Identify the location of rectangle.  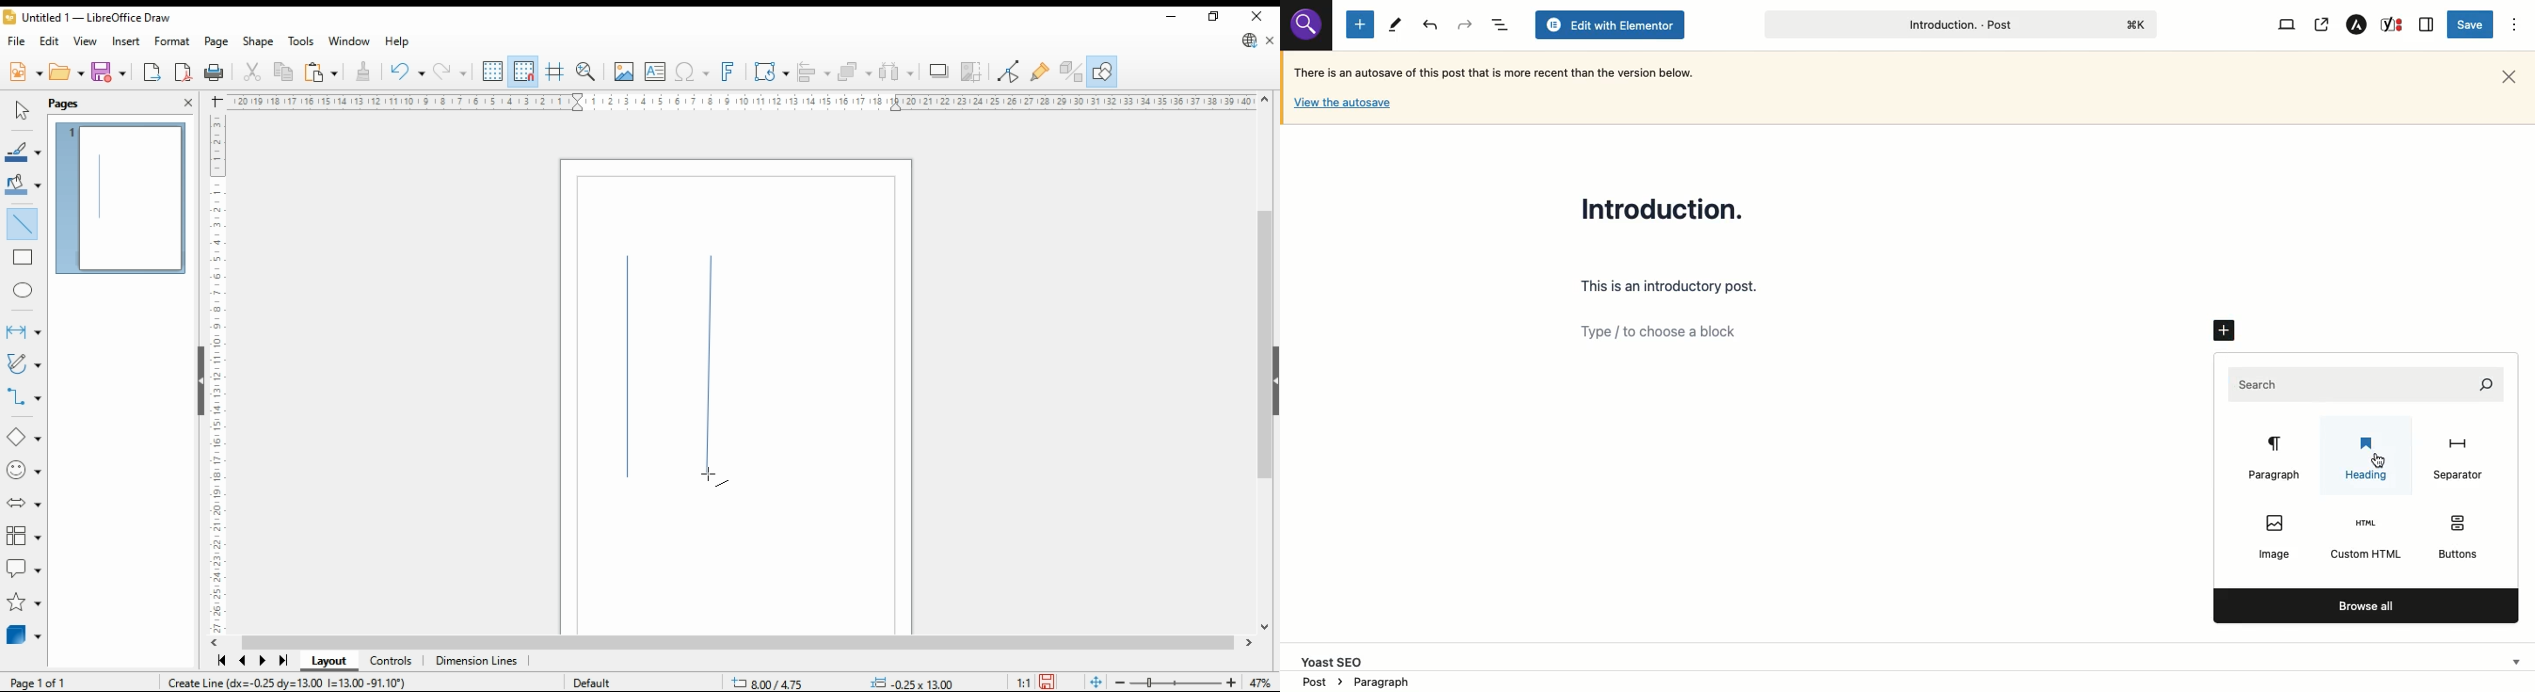
(23, 259).